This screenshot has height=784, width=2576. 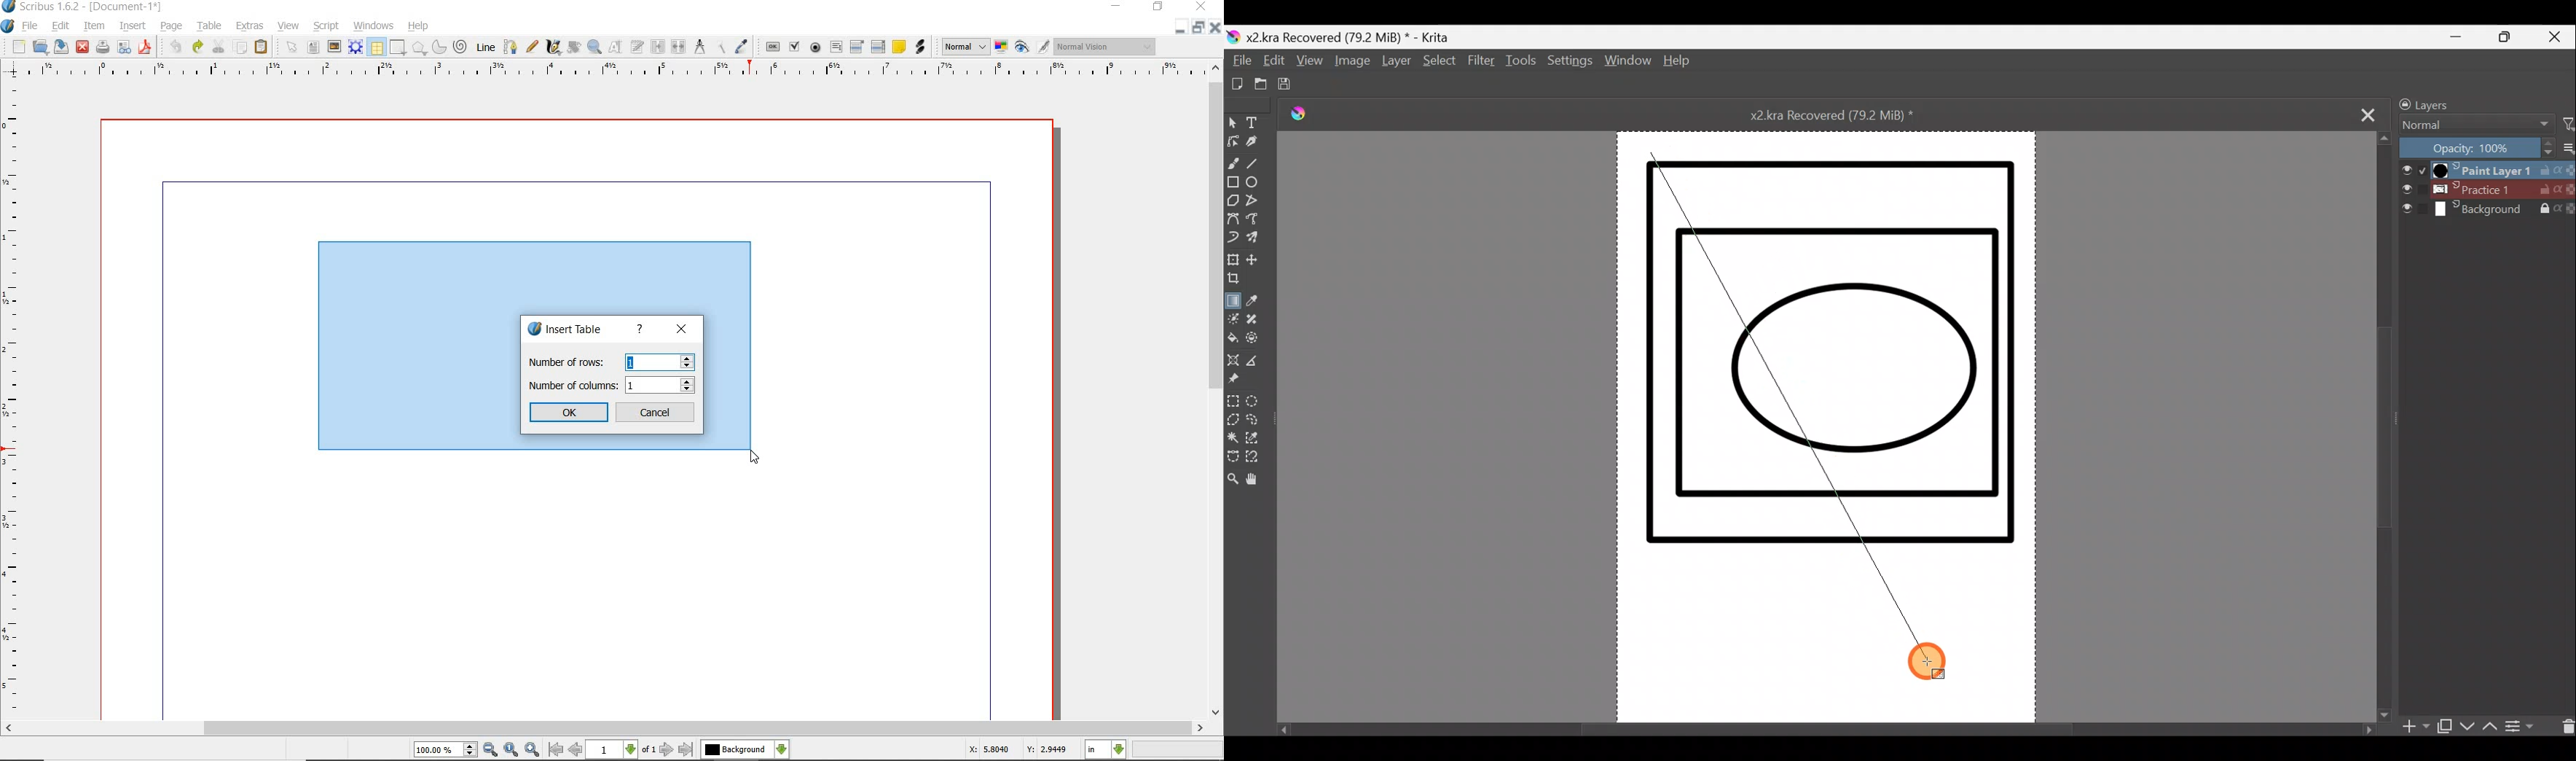 I want to click on View/change layer properties, so click(x=2526, y=725).